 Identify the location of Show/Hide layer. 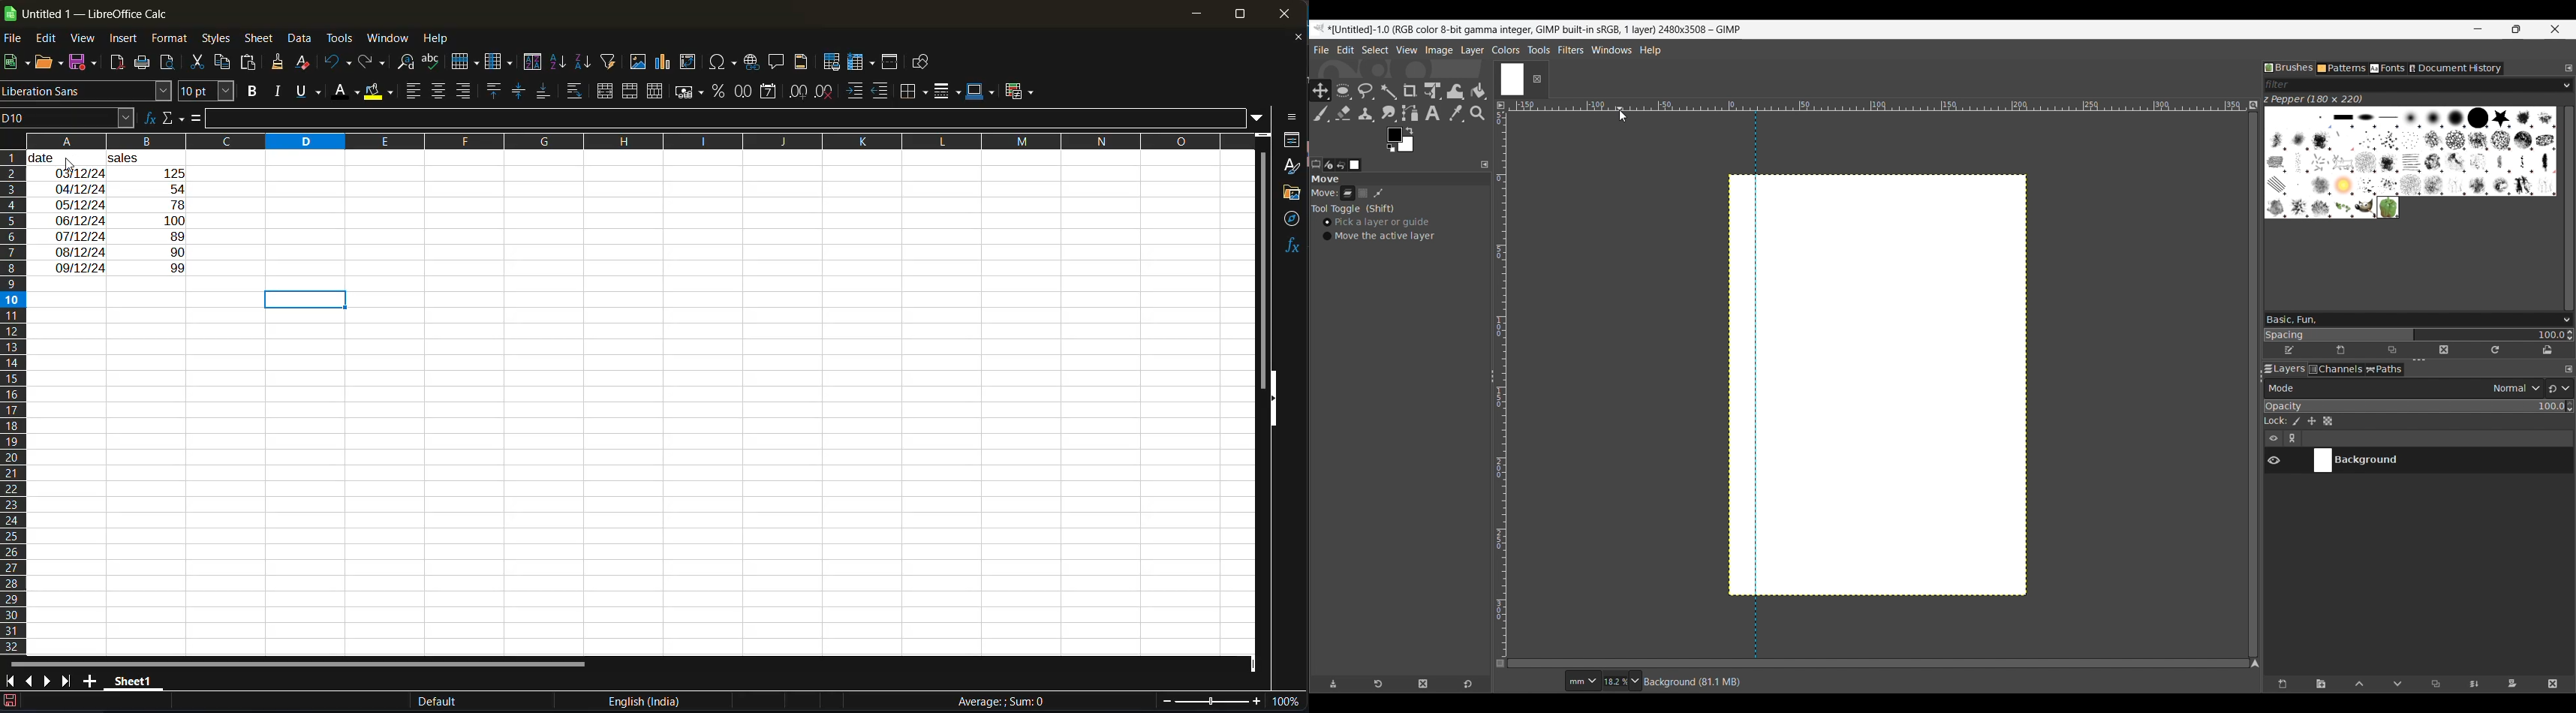
(2274, 461).